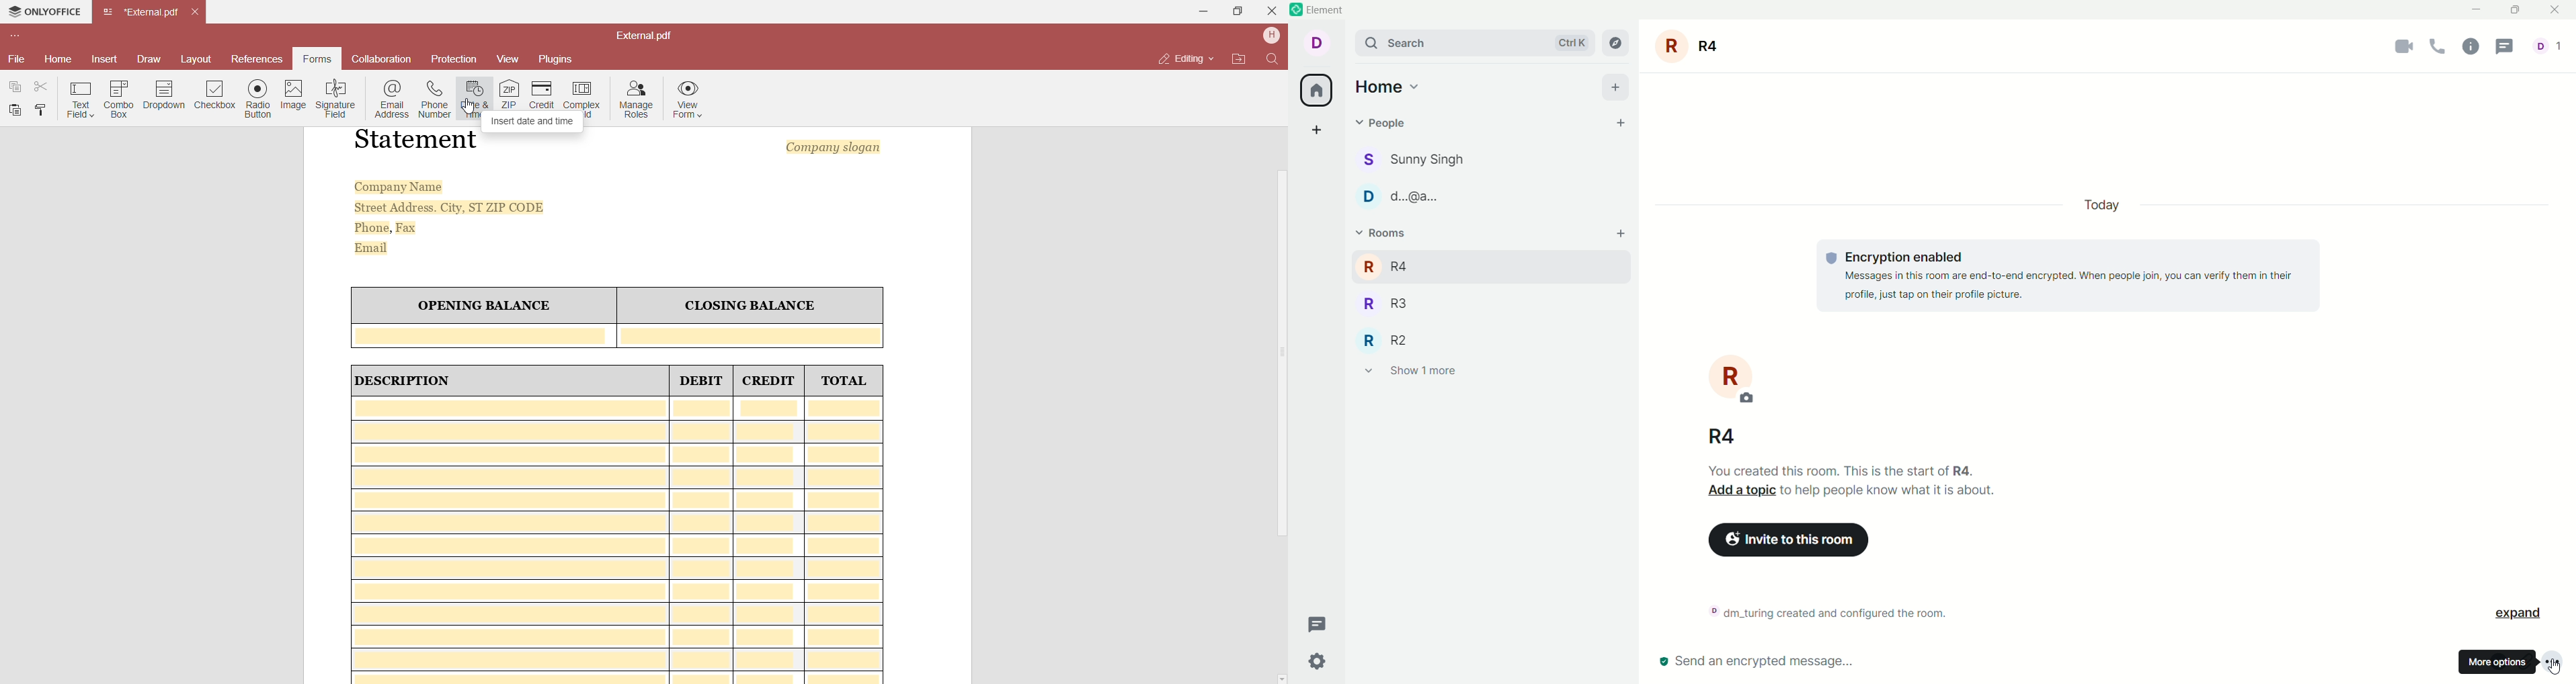 The image size is (2576, 700). Describe the element at coordinates (691, 101) in the screenshot. I see `View Form` at that location.